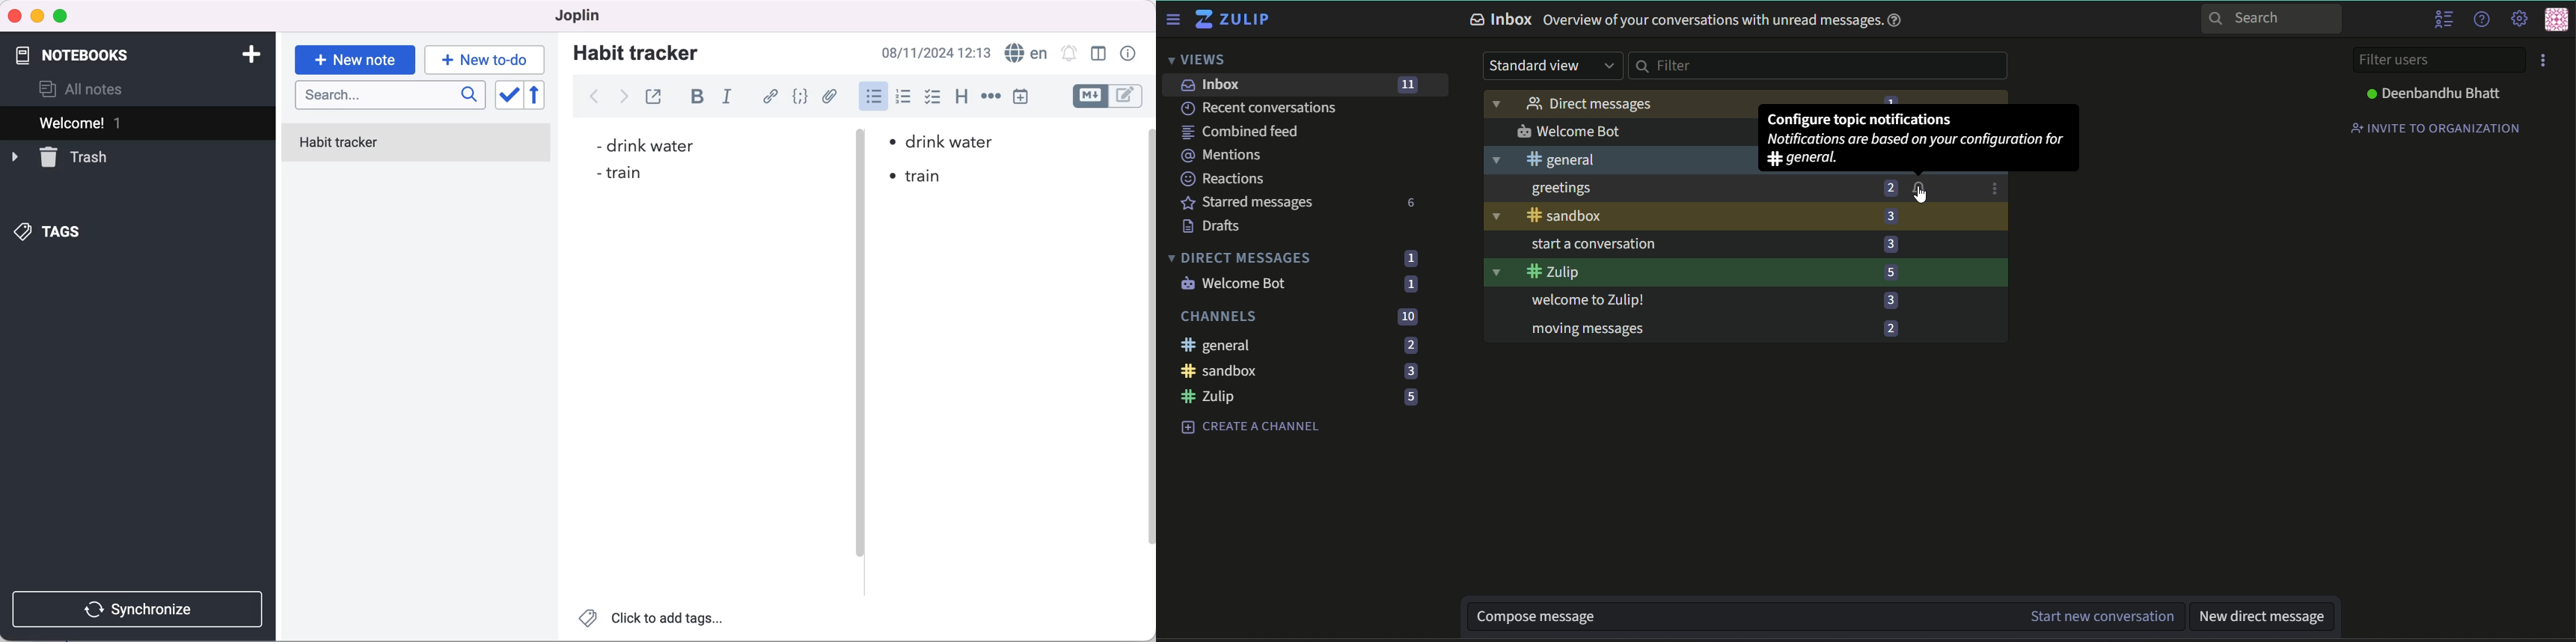 This screenshot has width=2576, height=644. What do you see at coordinates (802, 97) in the screenshot?
I see `code` at bounding box center [802, 97].